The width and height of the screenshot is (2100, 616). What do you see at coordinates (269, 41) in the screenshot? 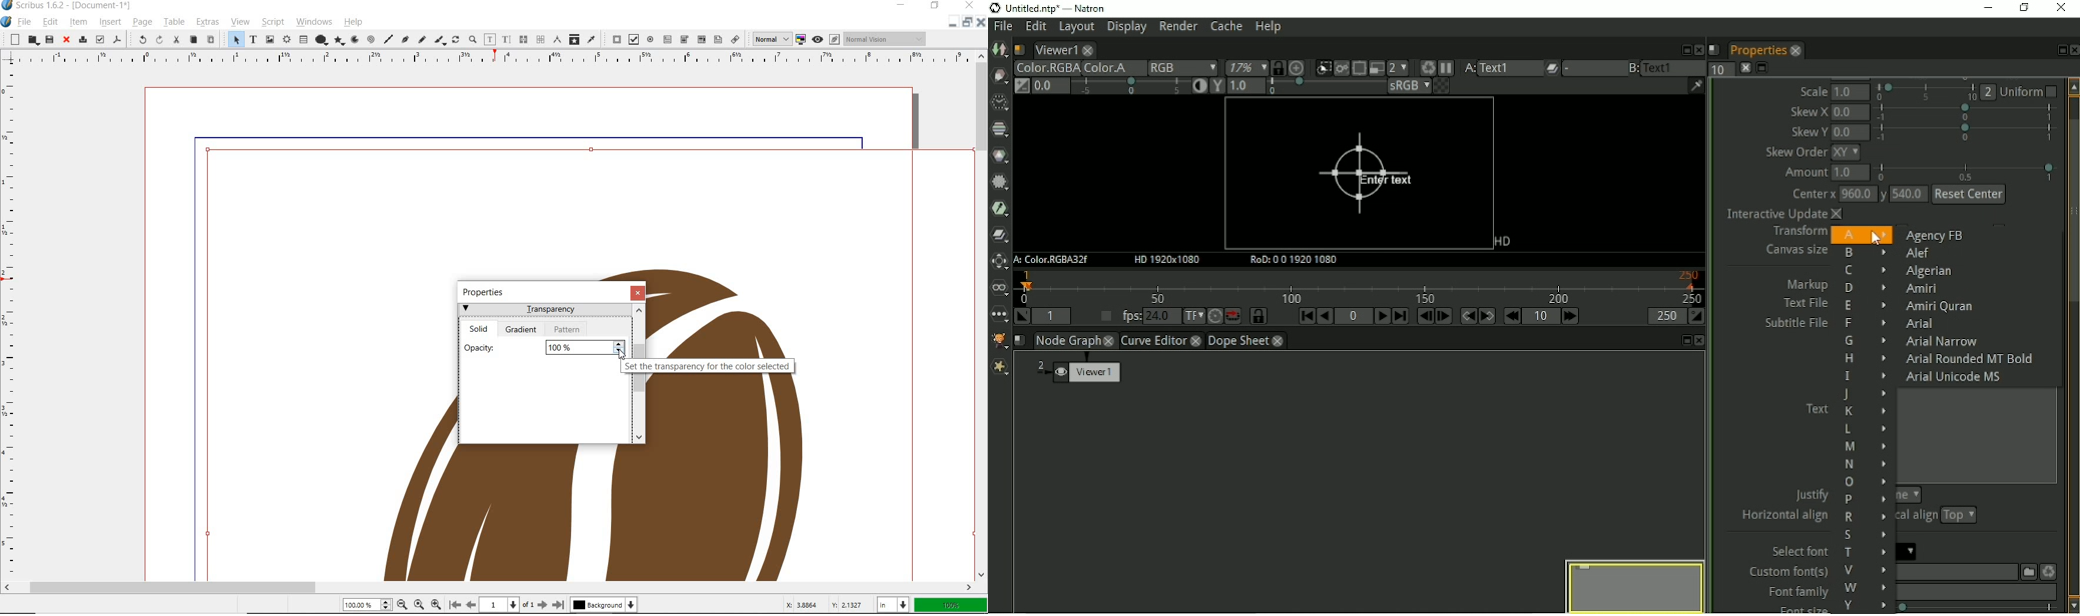
I see `image frame` at bounding box center [269, 41].